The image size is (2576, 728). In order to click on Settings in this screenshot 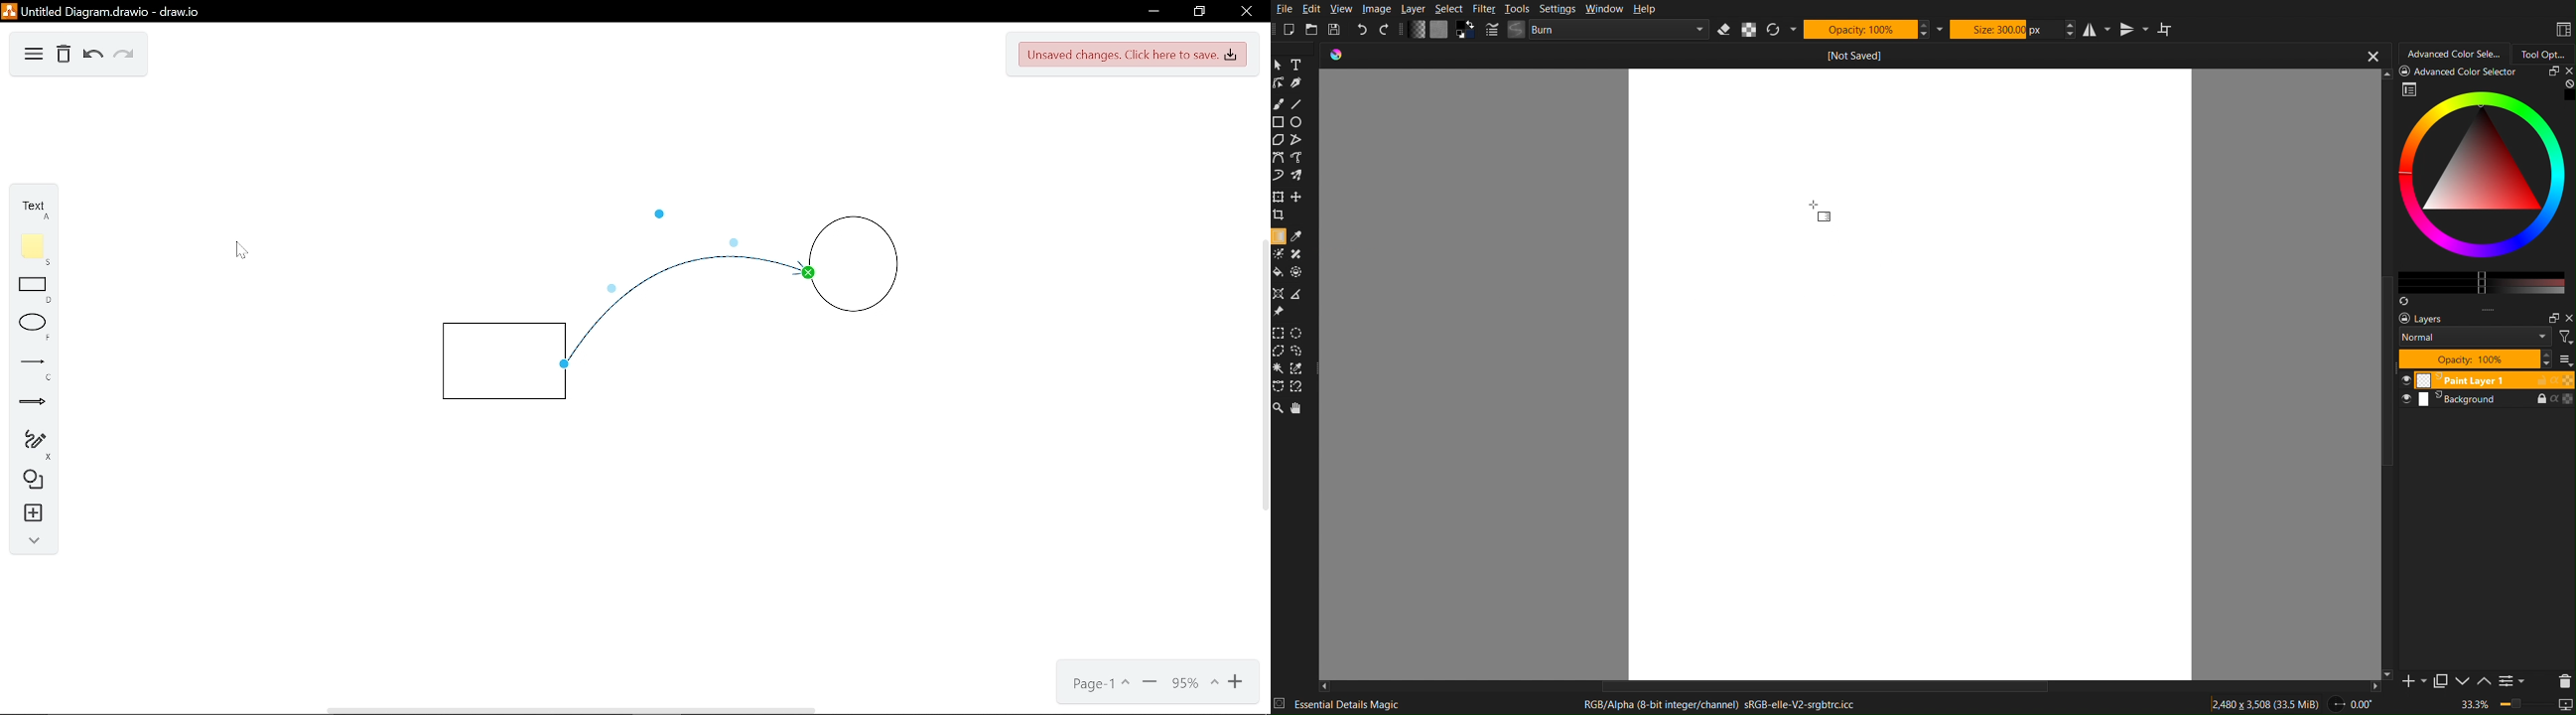, I will do `click(1555, 9)`.